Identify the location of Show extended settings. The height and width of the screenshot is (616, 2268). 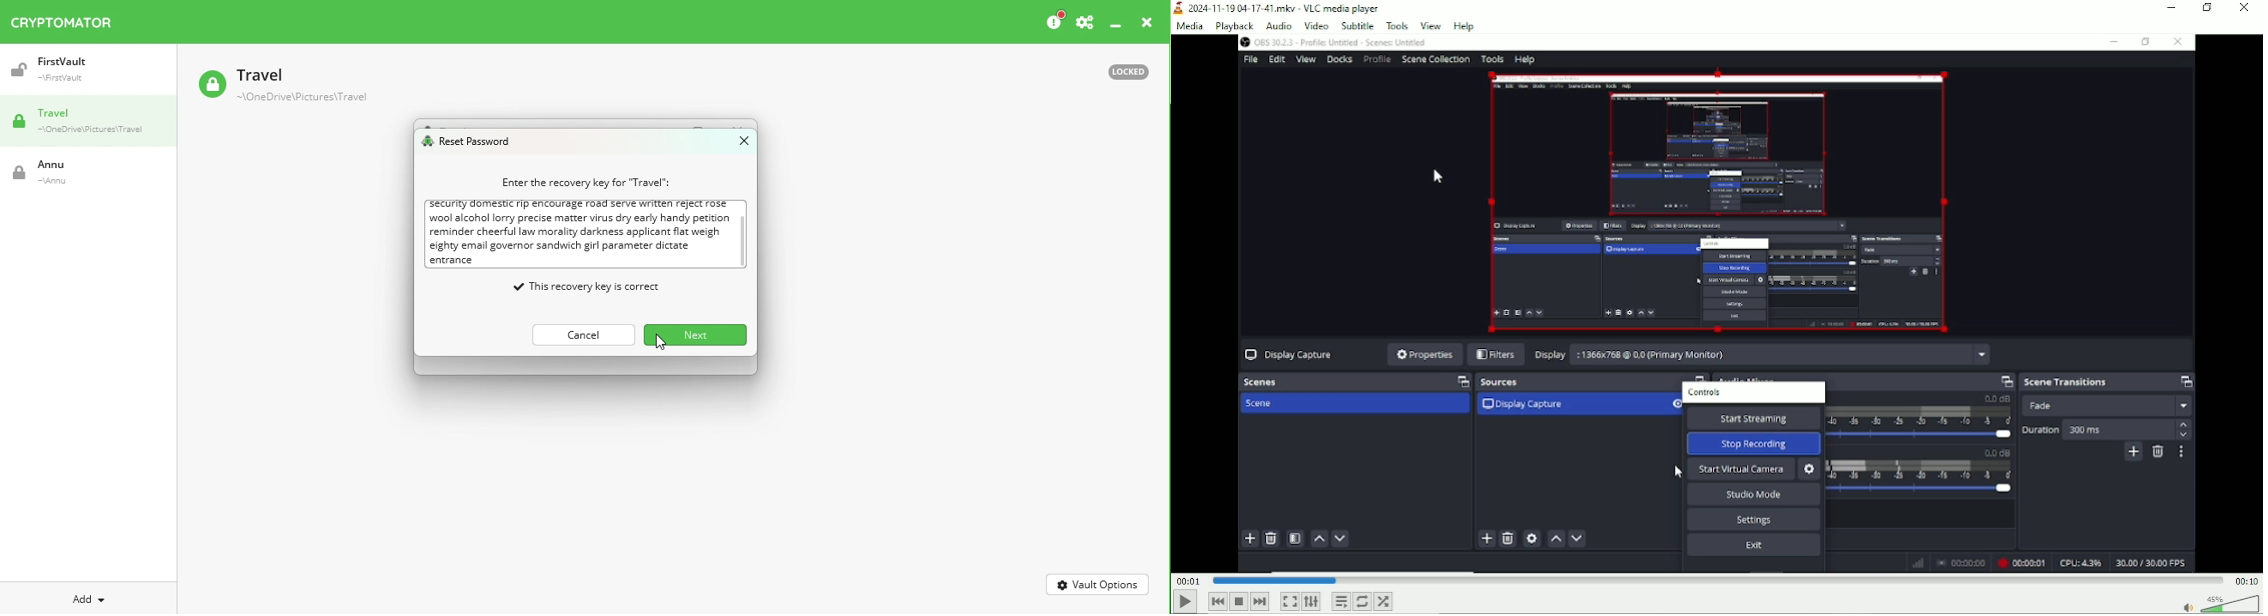
(1311, 602).